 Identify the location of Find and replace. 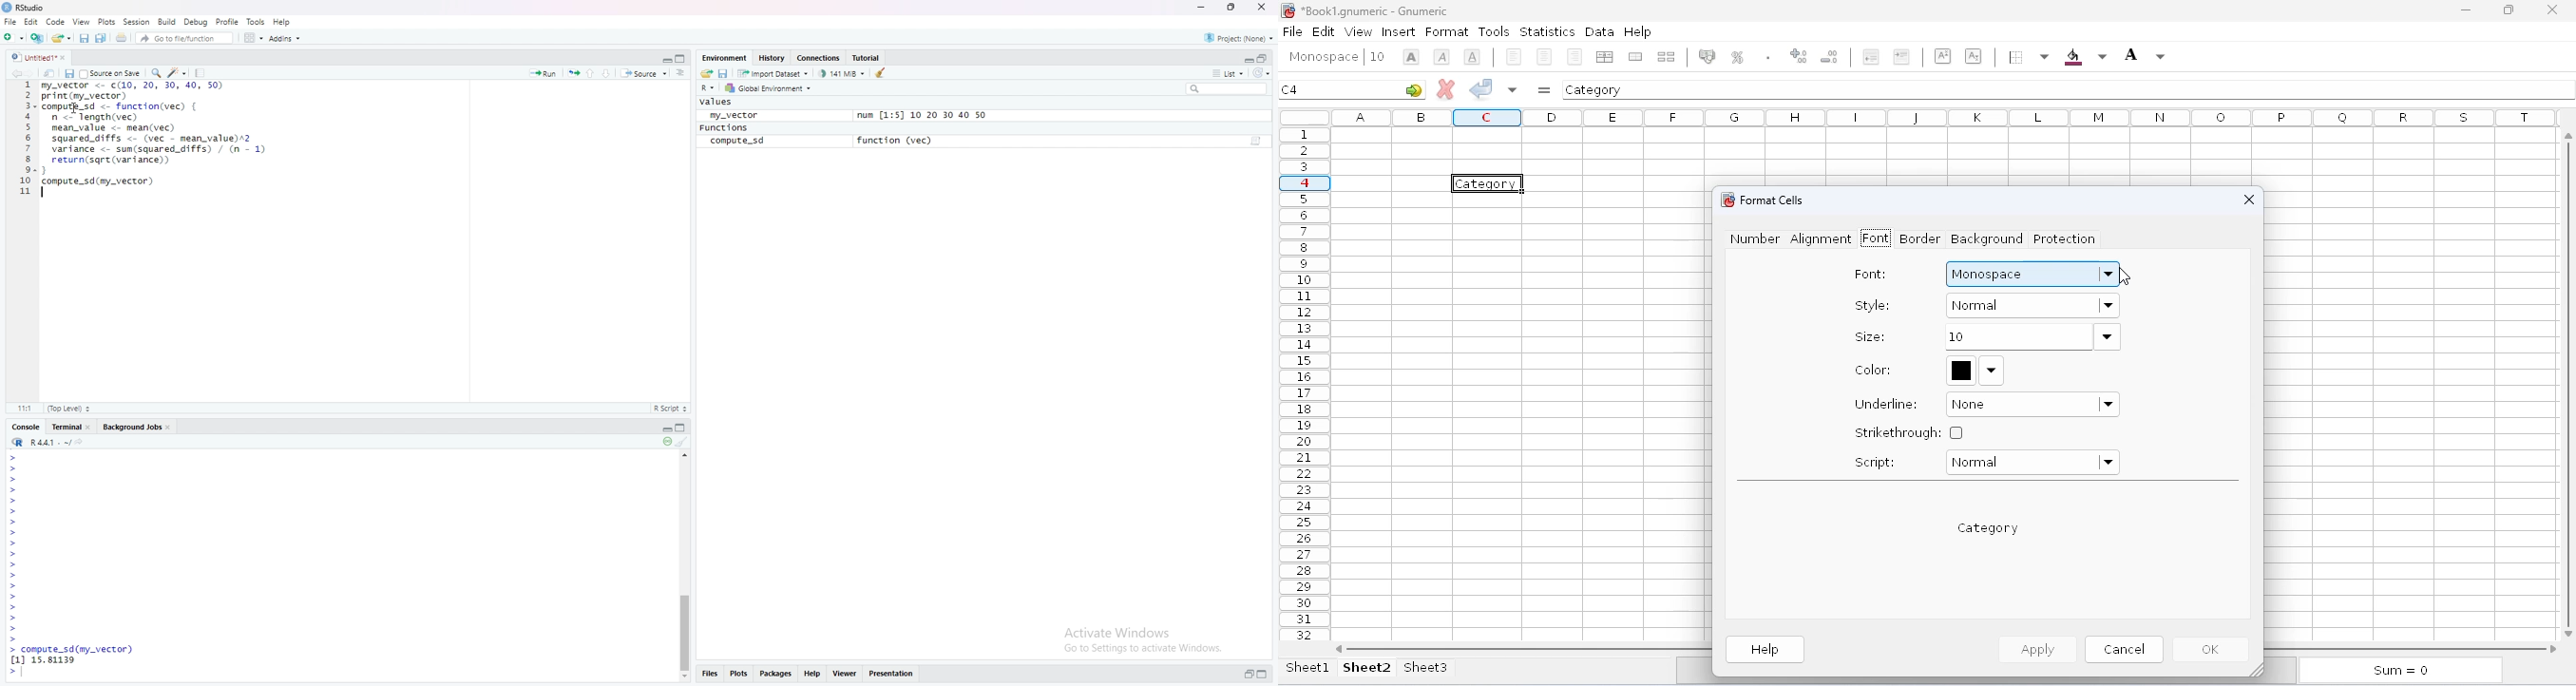
(155, 73).